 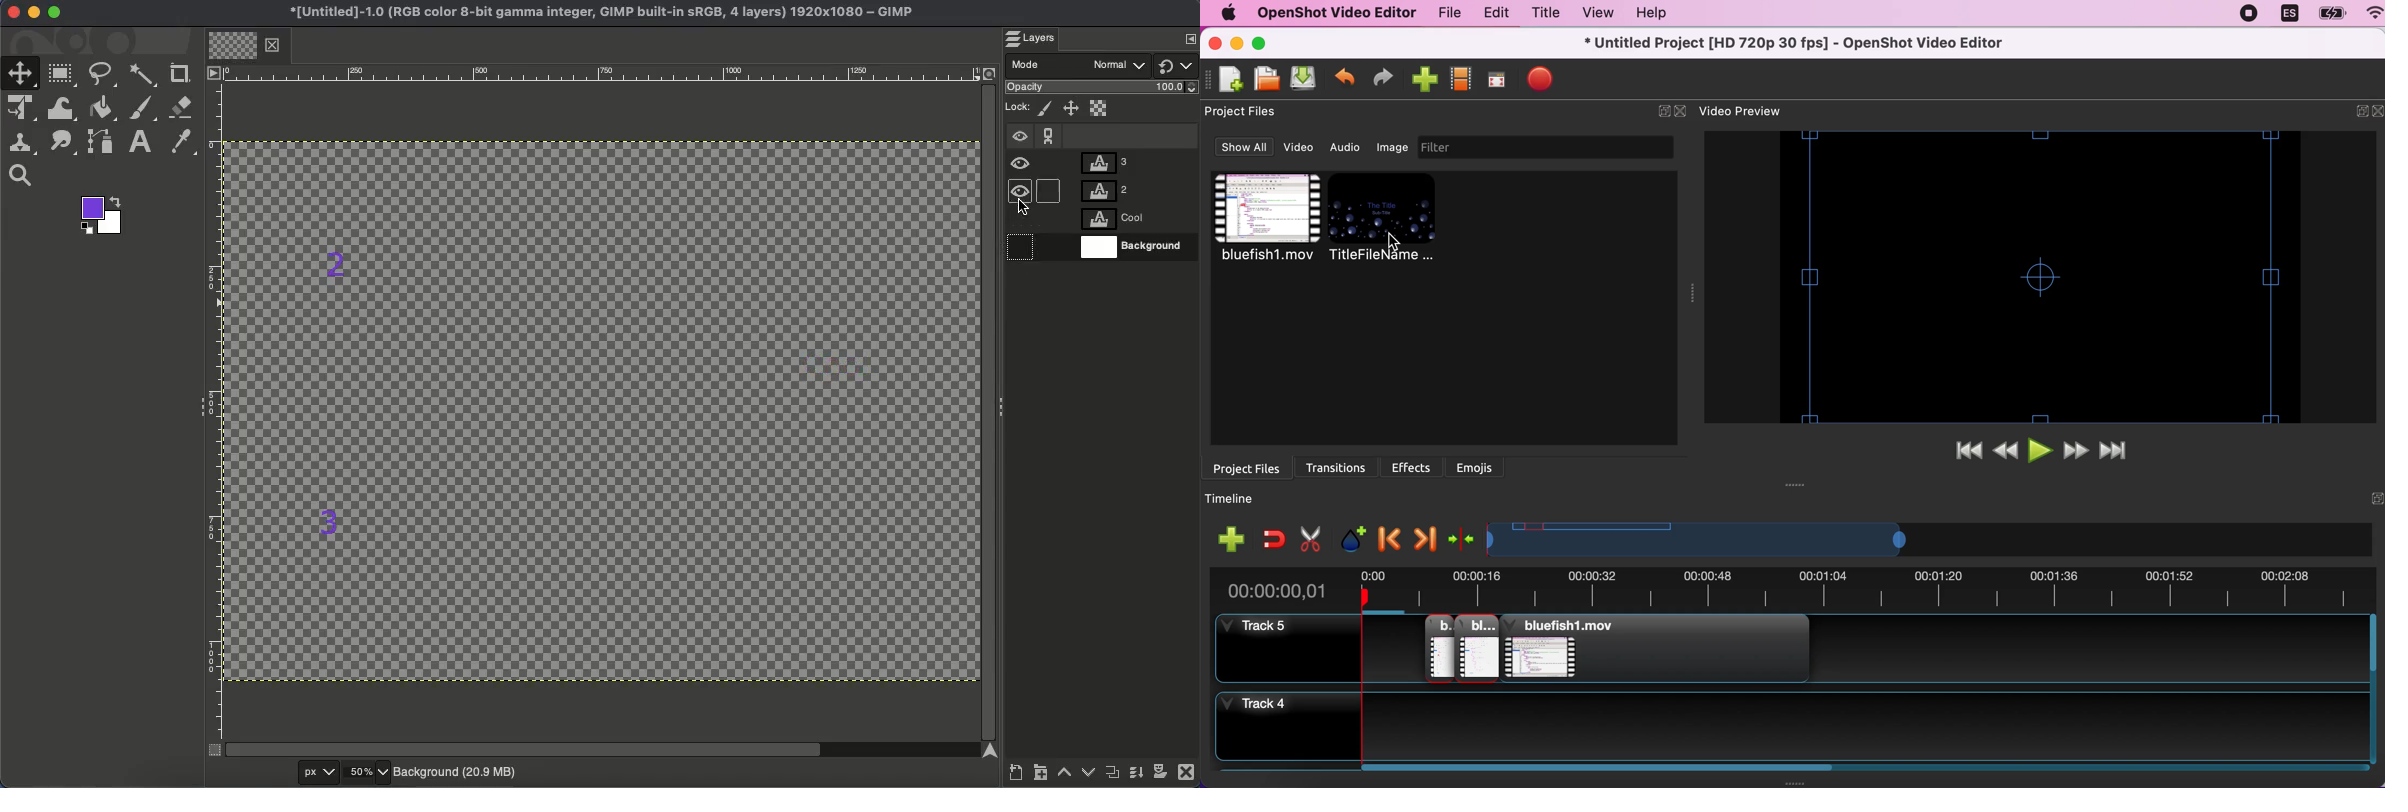 What do you see at coordinates (2042, 452) in the screenshot?
I see `play` at bounding box center [2042, 452].